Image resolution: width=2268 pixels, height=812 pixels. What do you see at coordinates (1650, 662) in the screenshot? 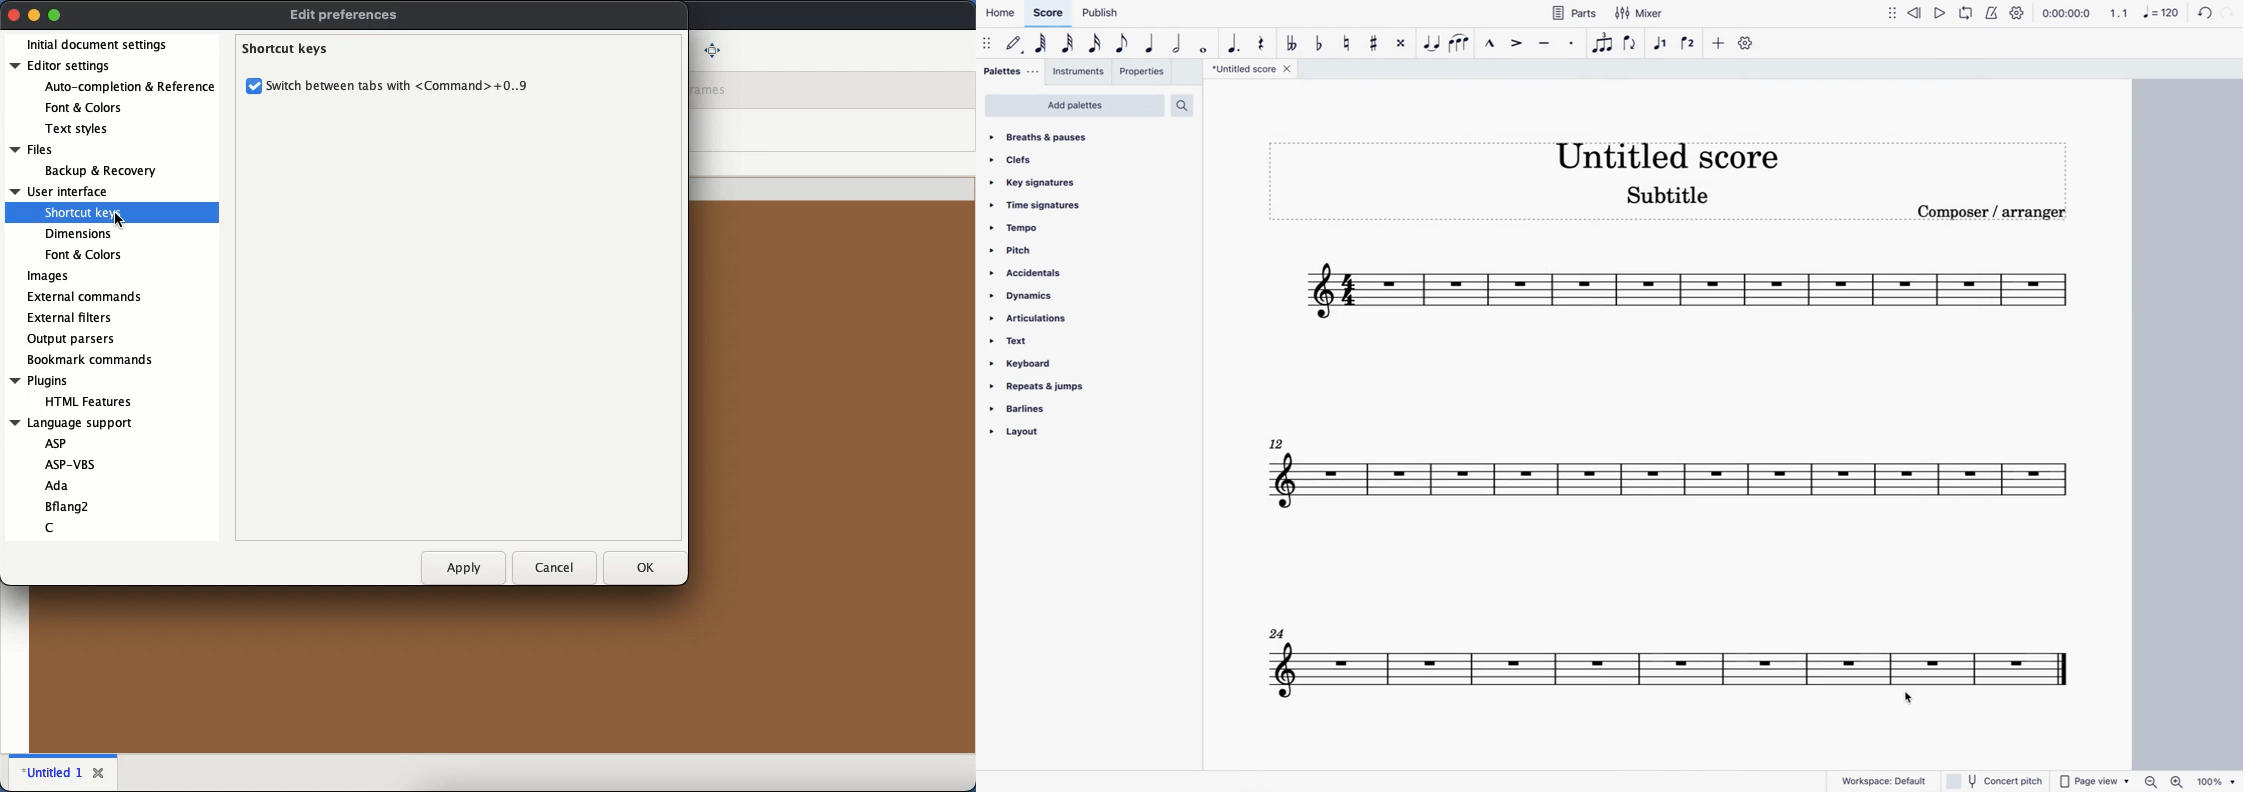
I see `score` at bounding box center [1650, 662].